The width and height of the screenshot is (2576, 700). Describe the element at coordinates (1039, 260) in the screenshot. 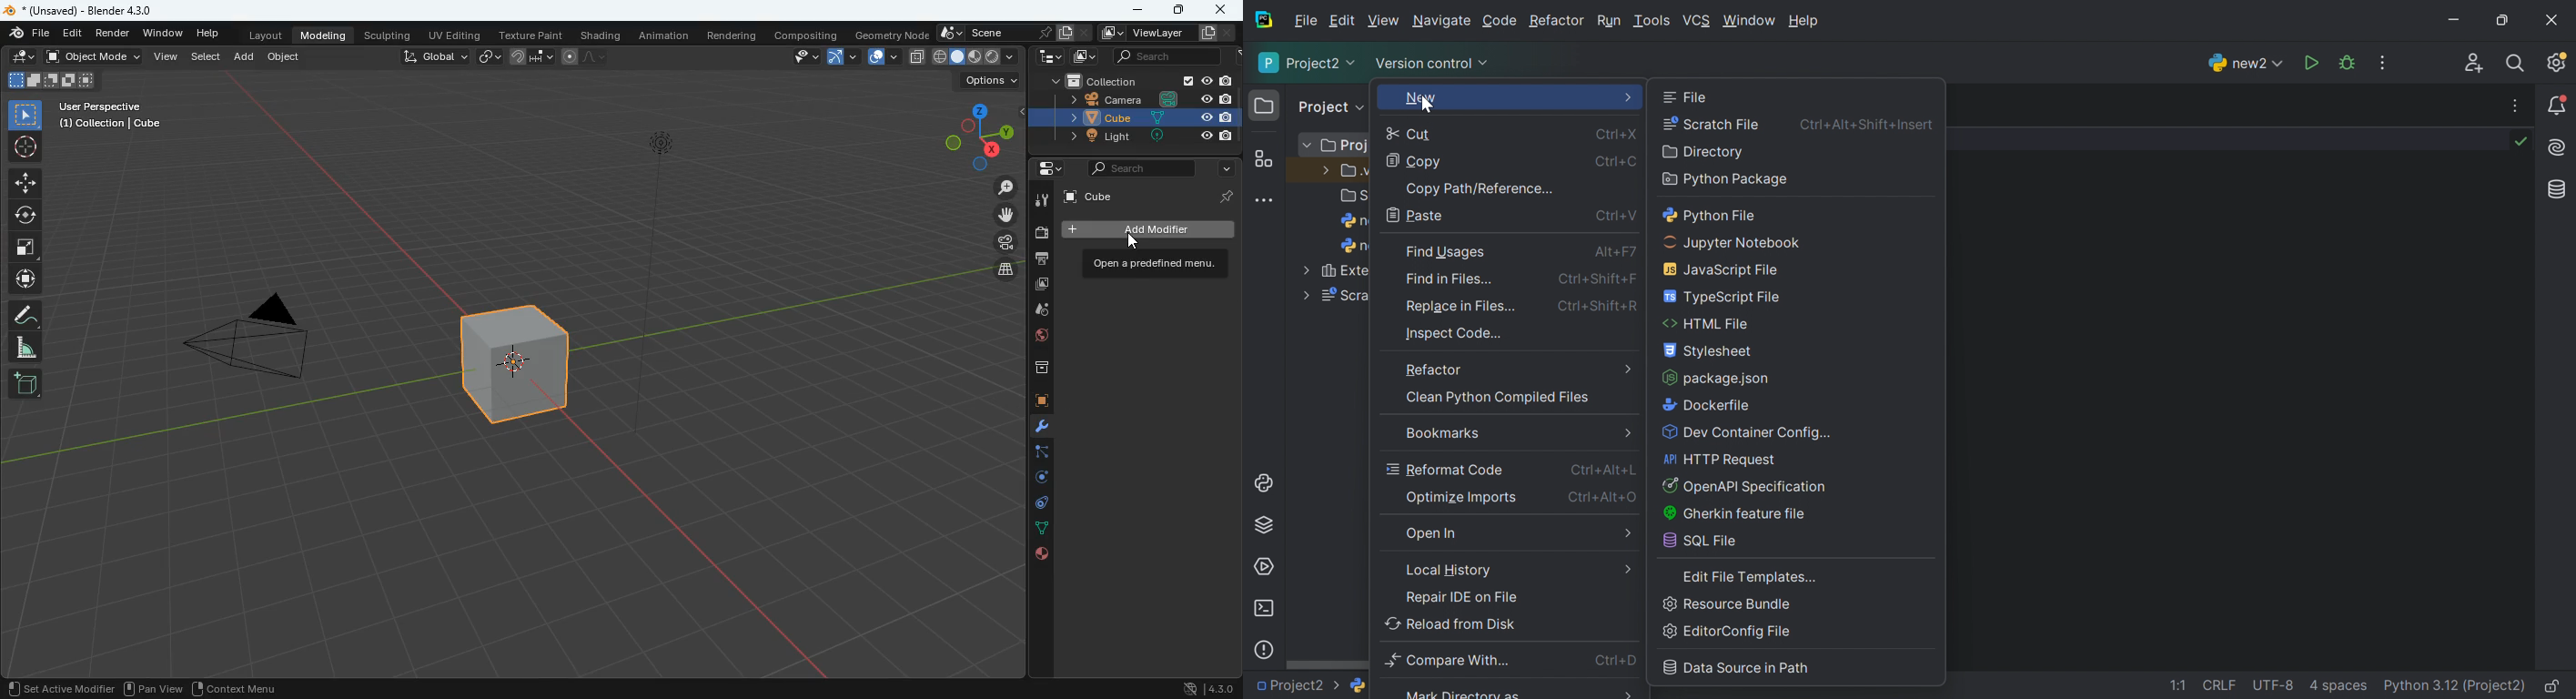

I see `print` at that location.